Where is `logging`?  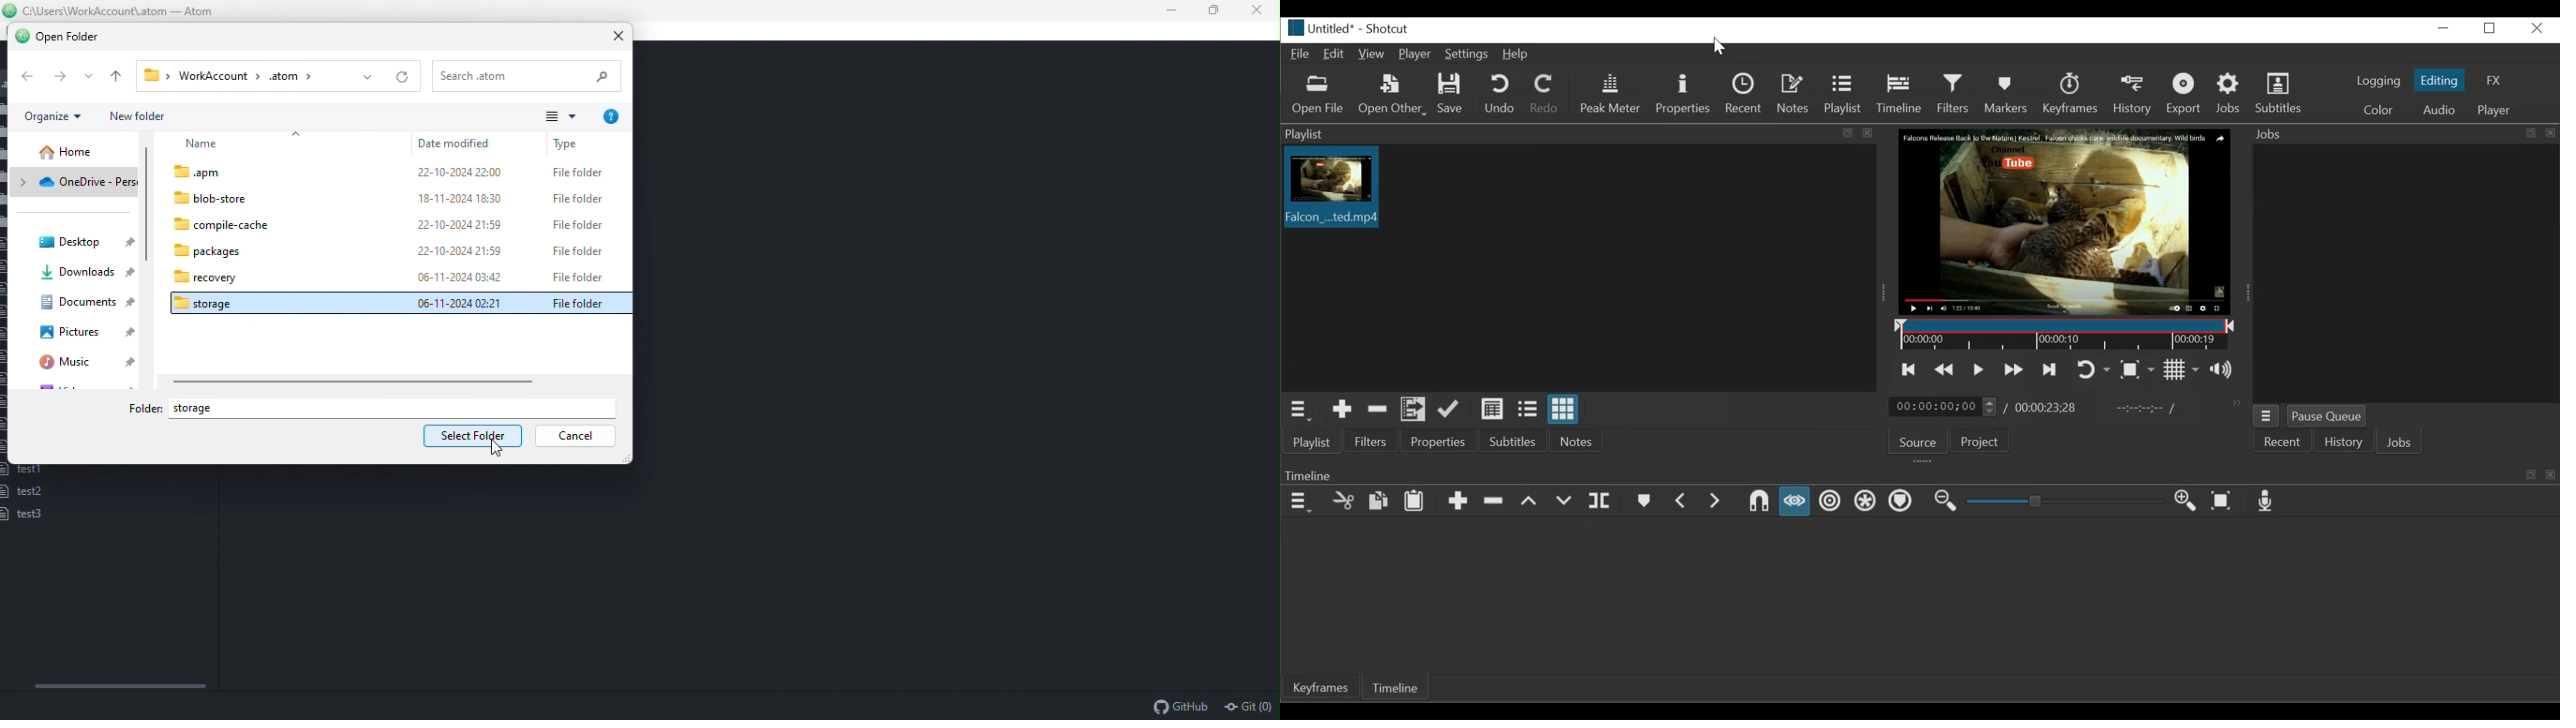 logging is located at coordinates (2379, 80).